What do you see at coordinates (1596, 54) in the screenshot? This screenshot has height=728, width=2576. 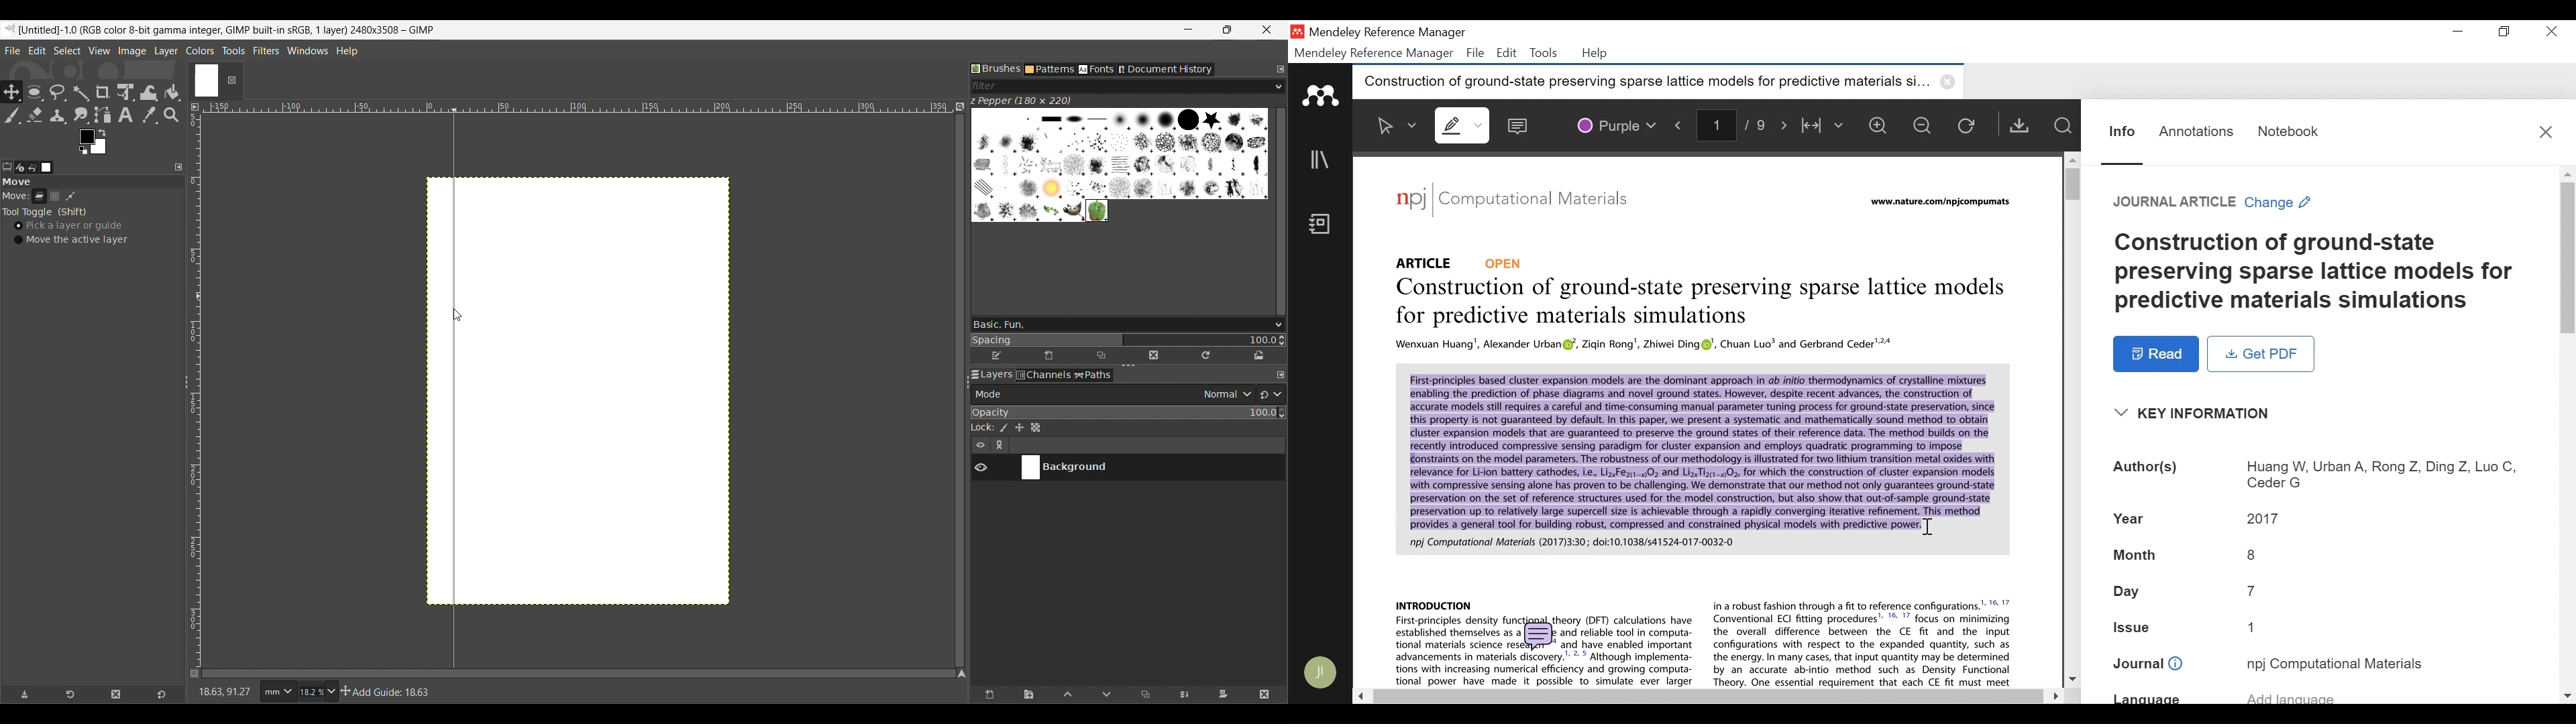 I see `Help` at bounding box center [1596, 54].